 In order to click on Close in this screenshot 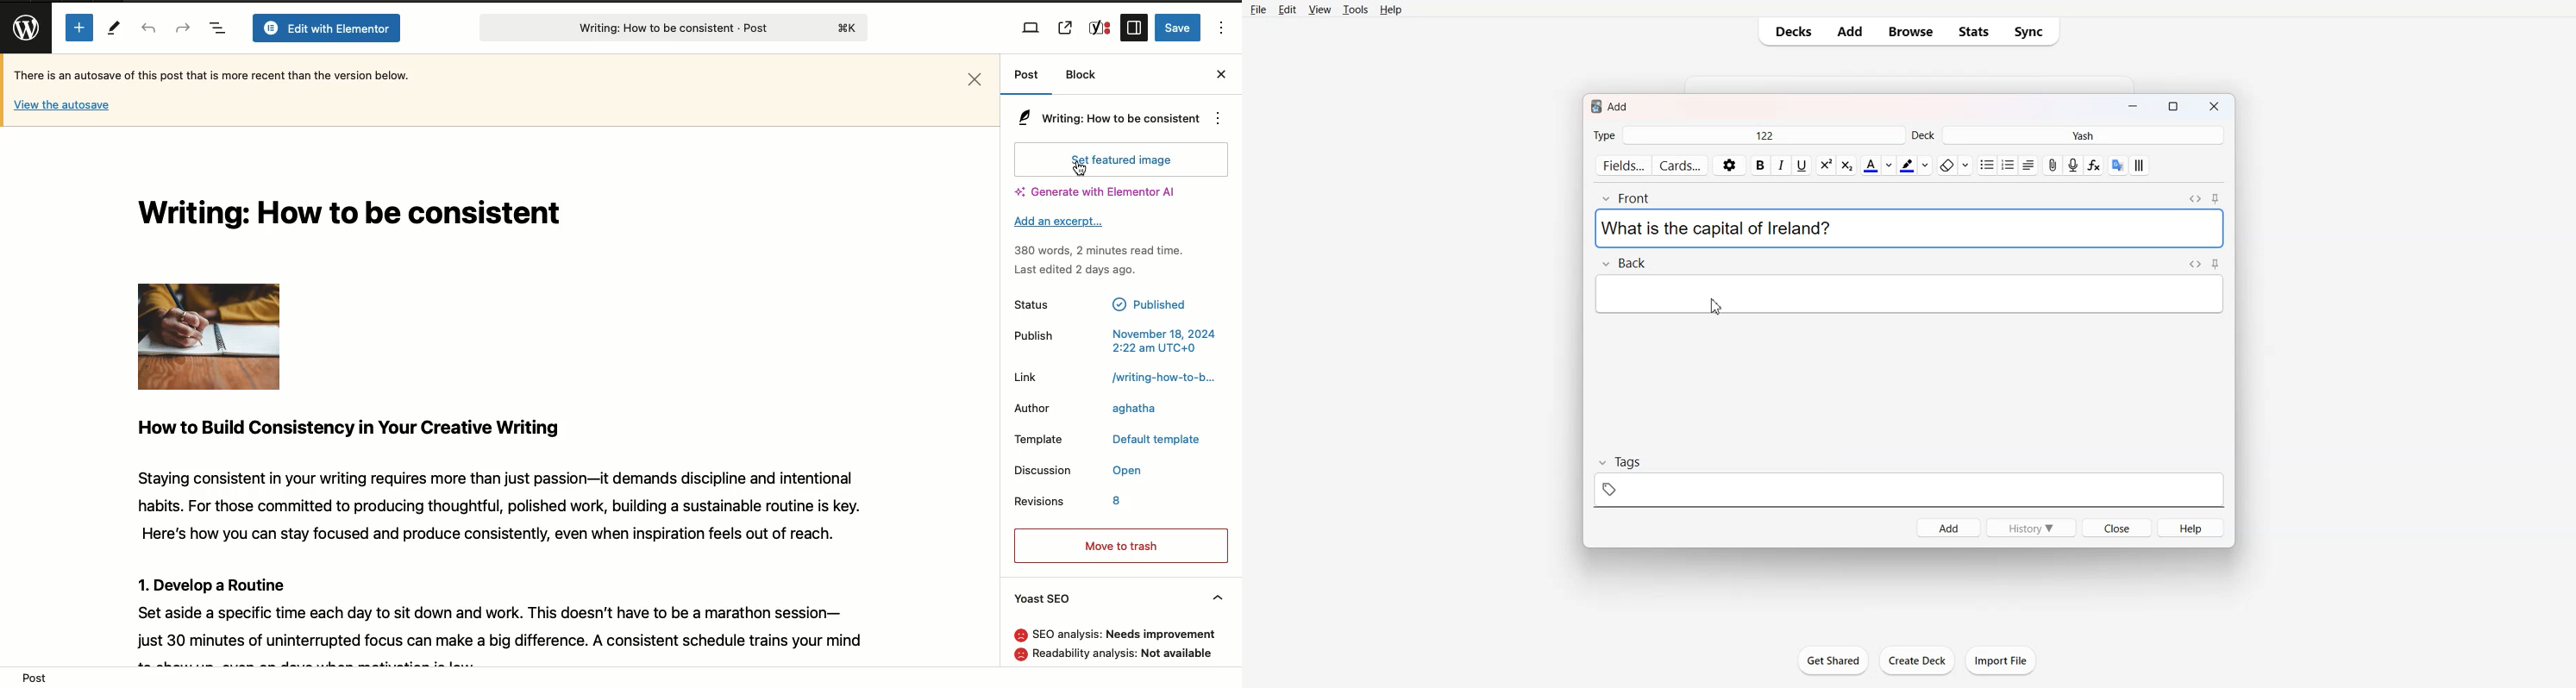, I will do `click(2216, 108)`.